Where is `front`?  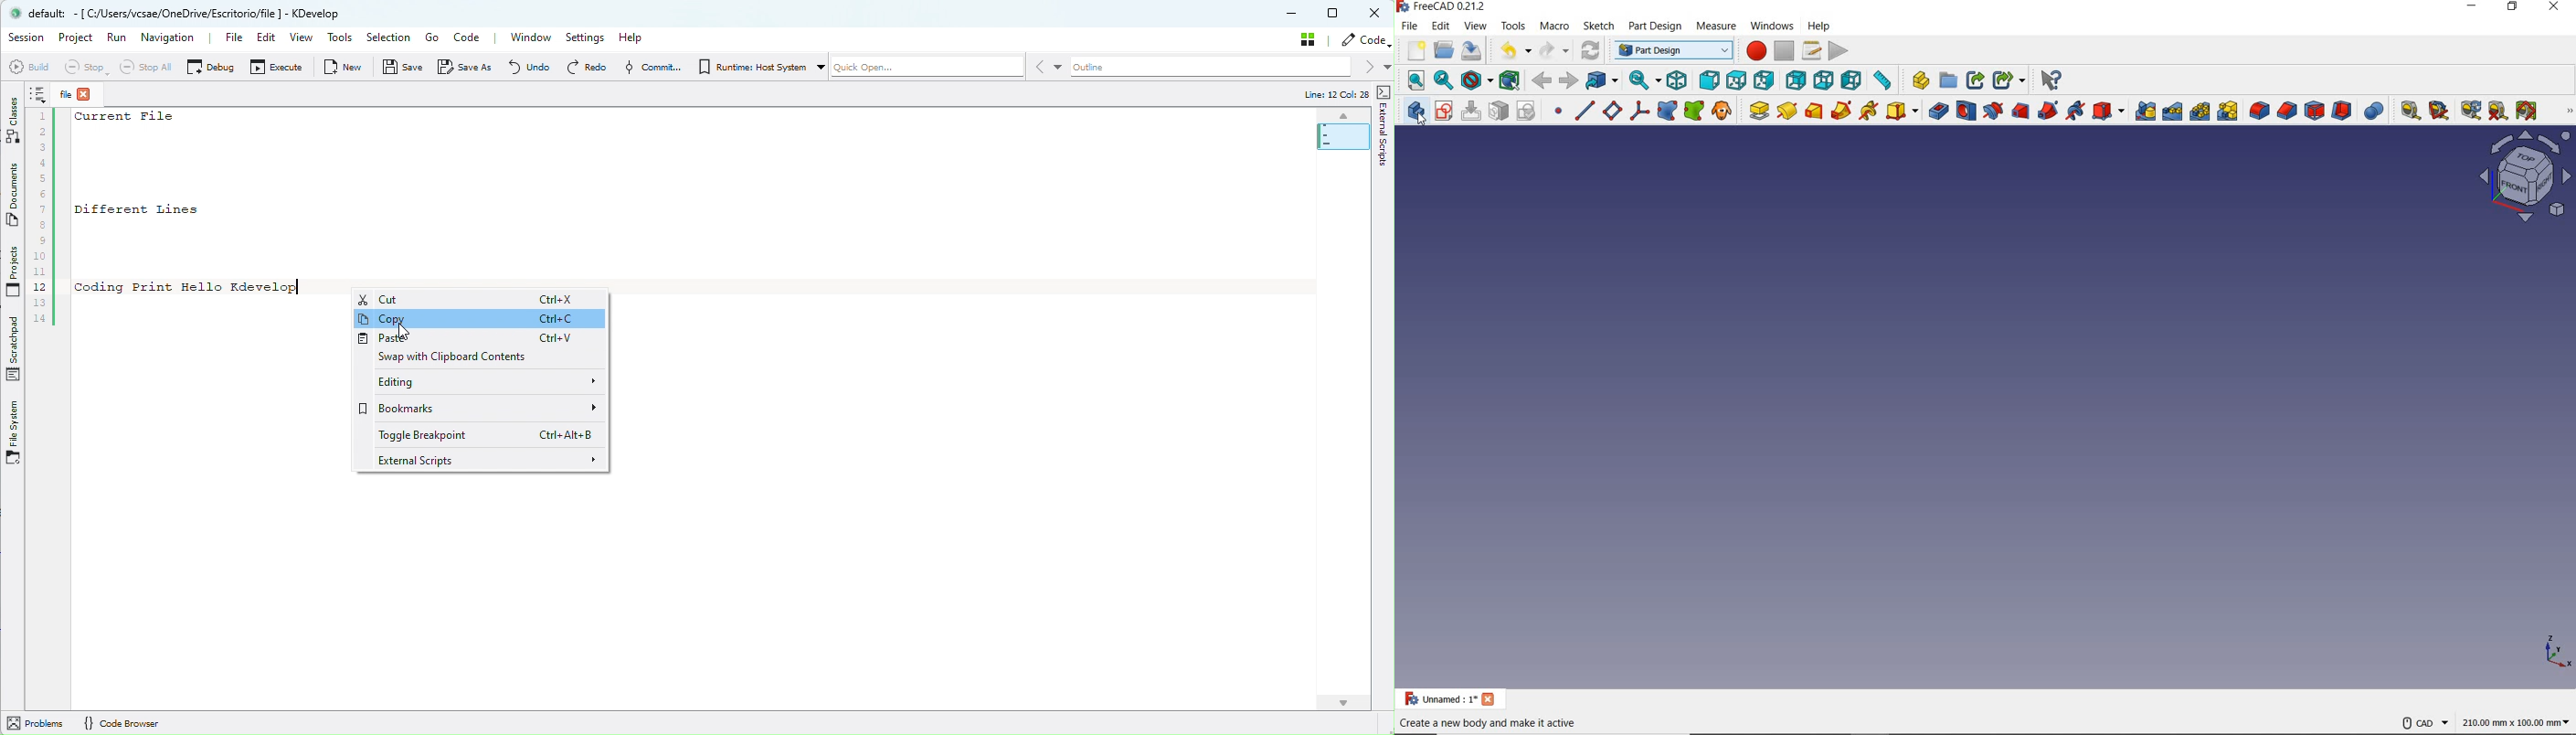
front is located at coordinates (1708, 80).